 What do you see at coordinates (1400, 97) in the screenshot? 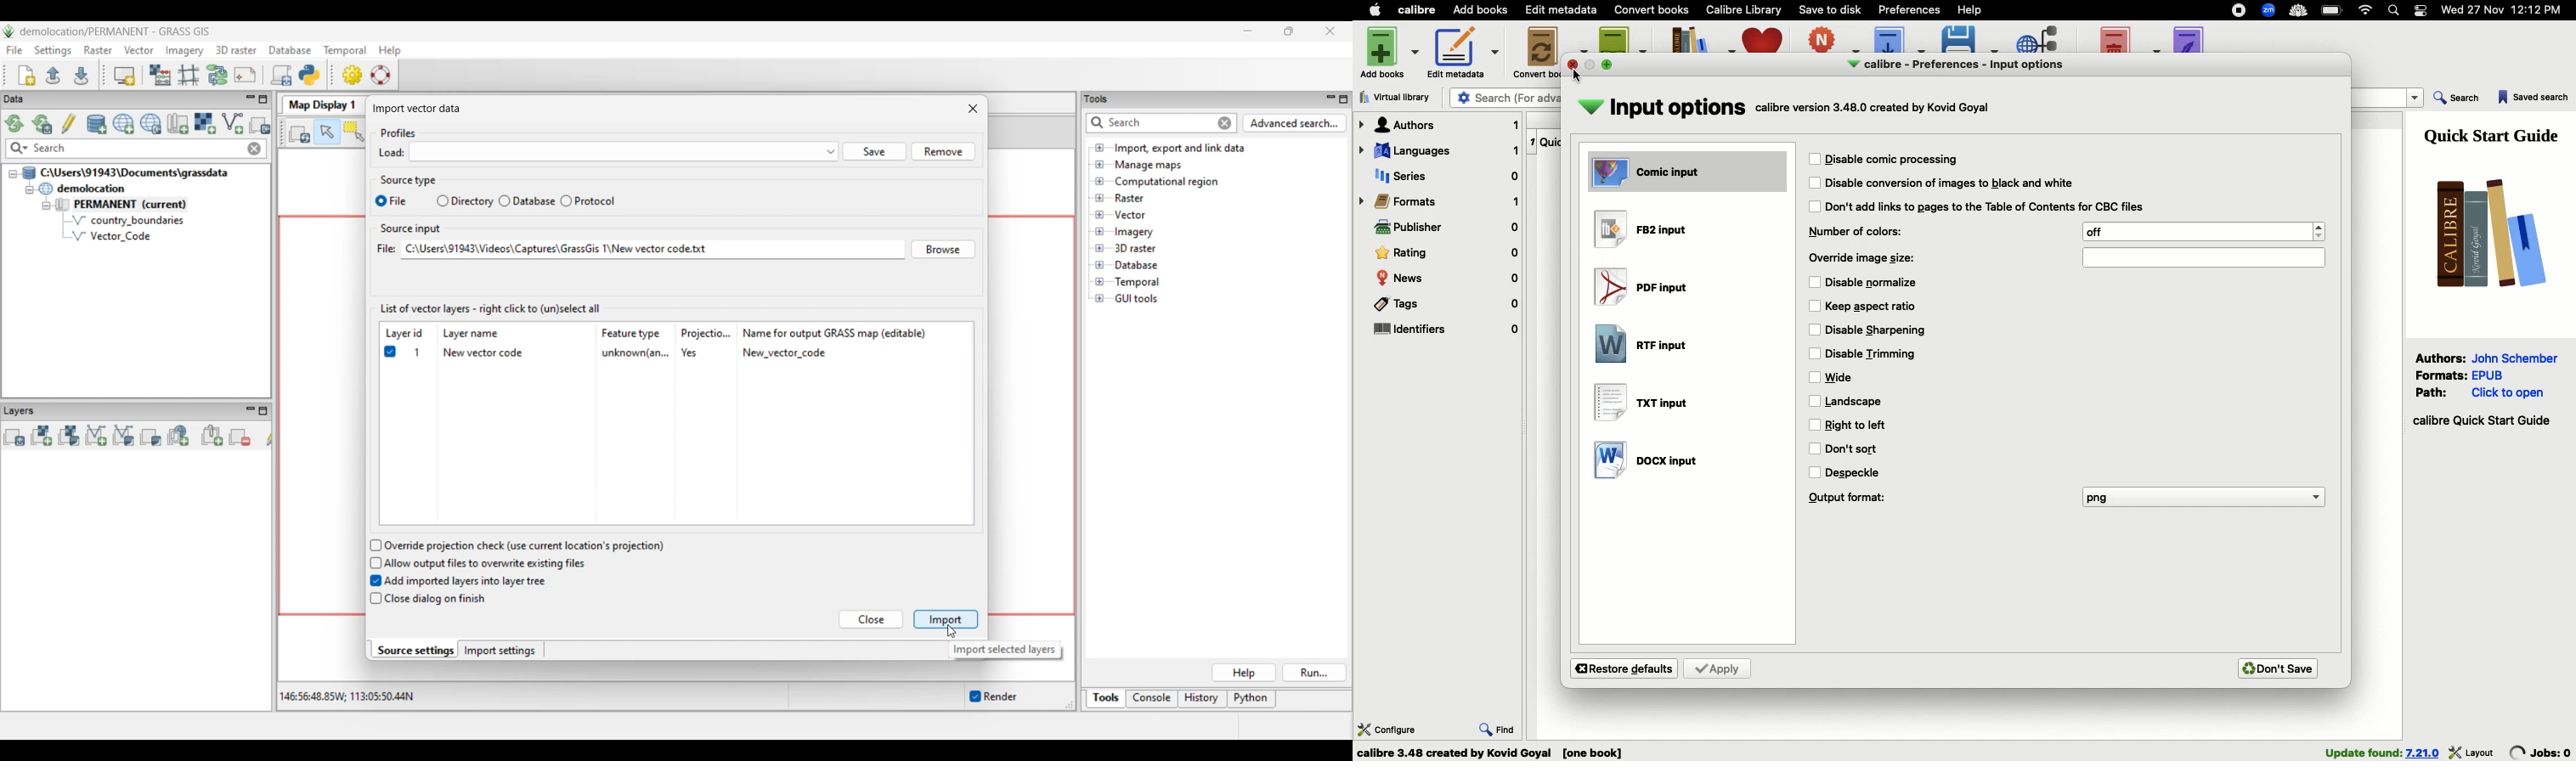
I see `Virtual library` at bounding box center [1400, 97].